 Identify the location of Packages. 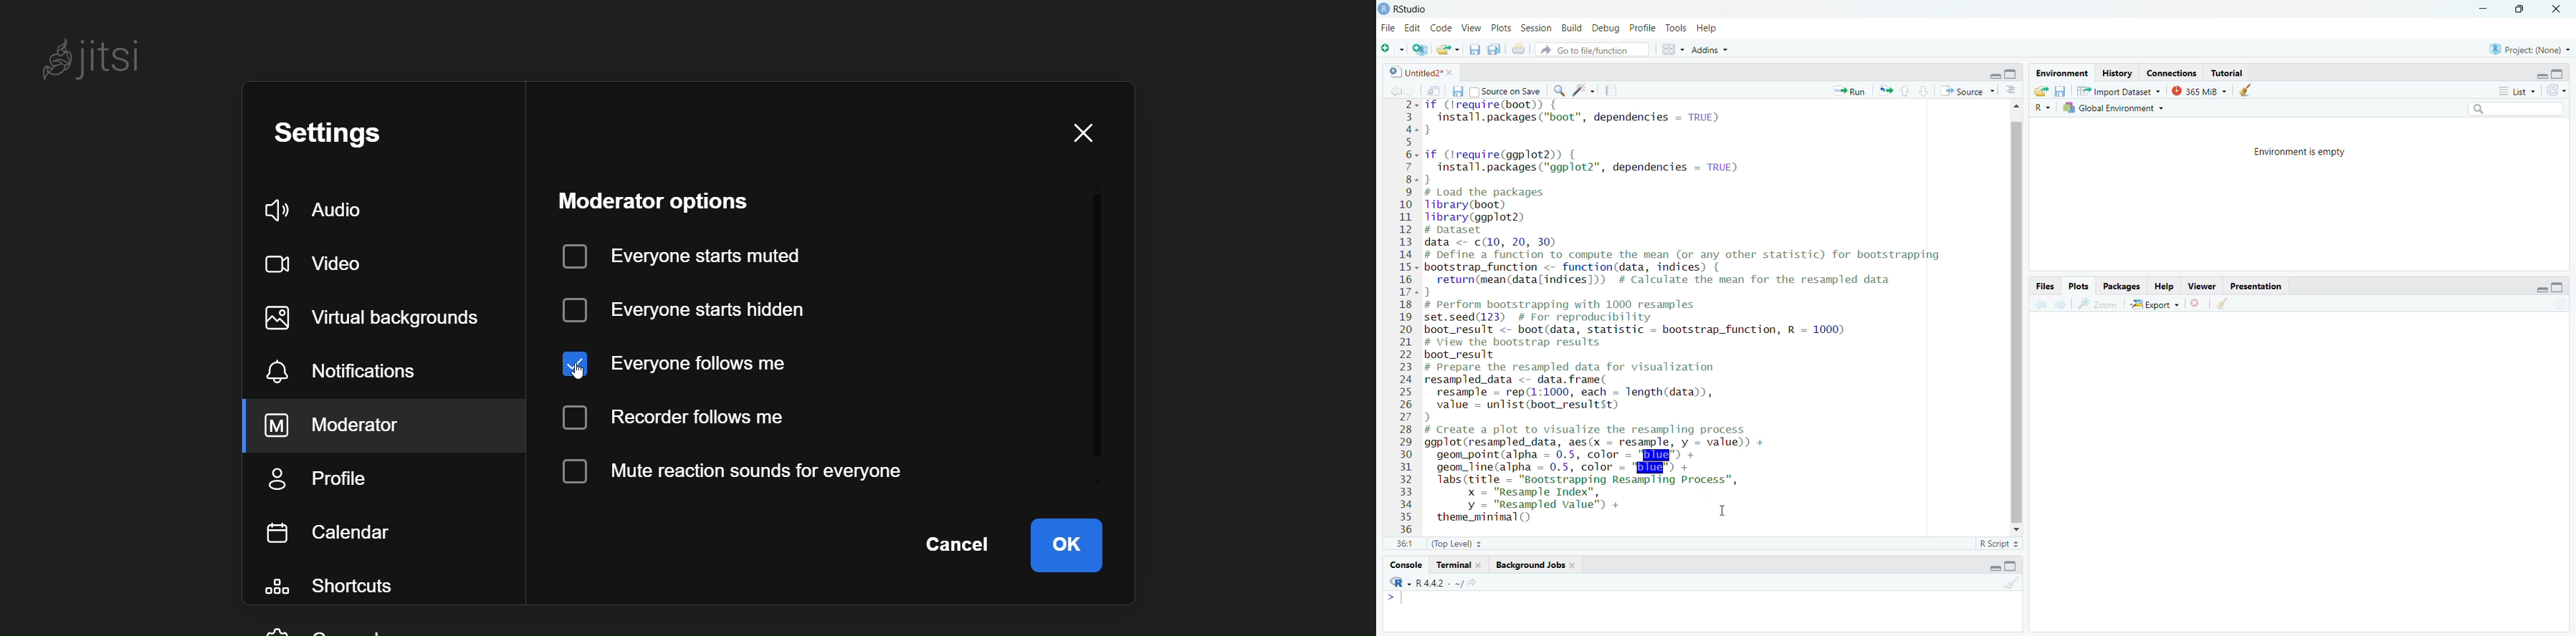
(2121, 285).